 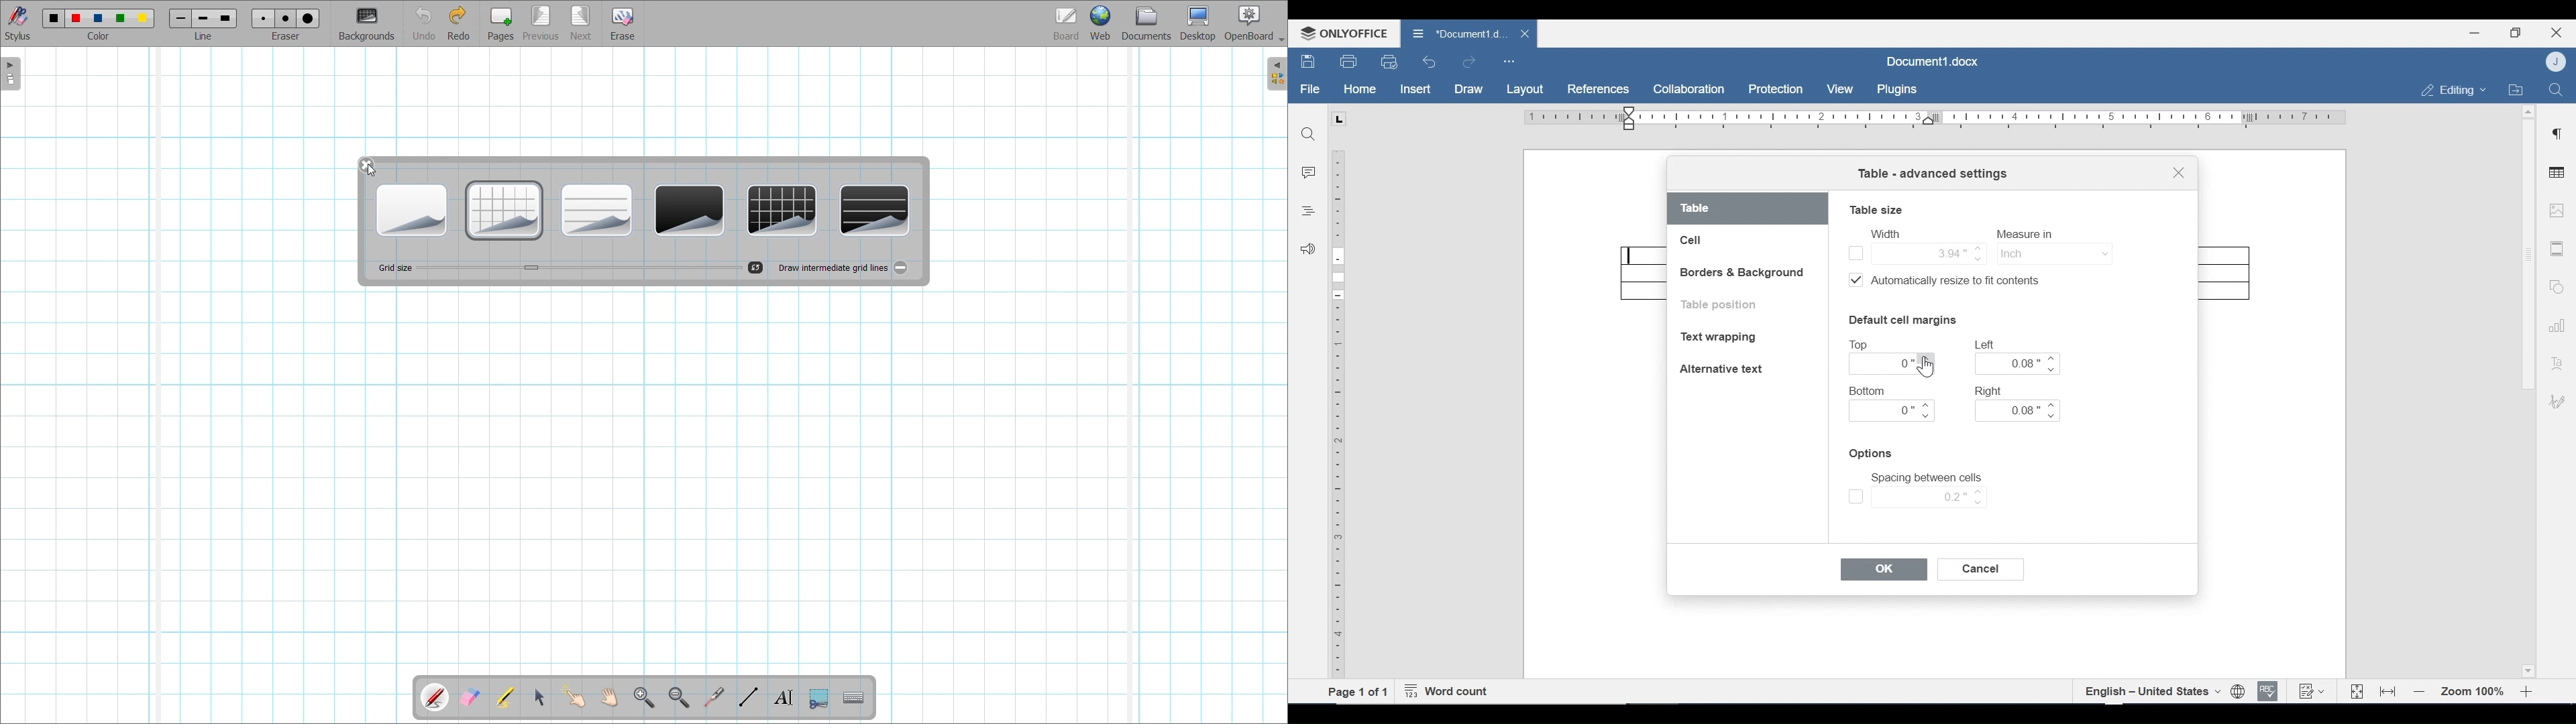 What do you see at coordinates (2557, 210) in the screenshot?
I see `image` at bounding box center [2557, 210].